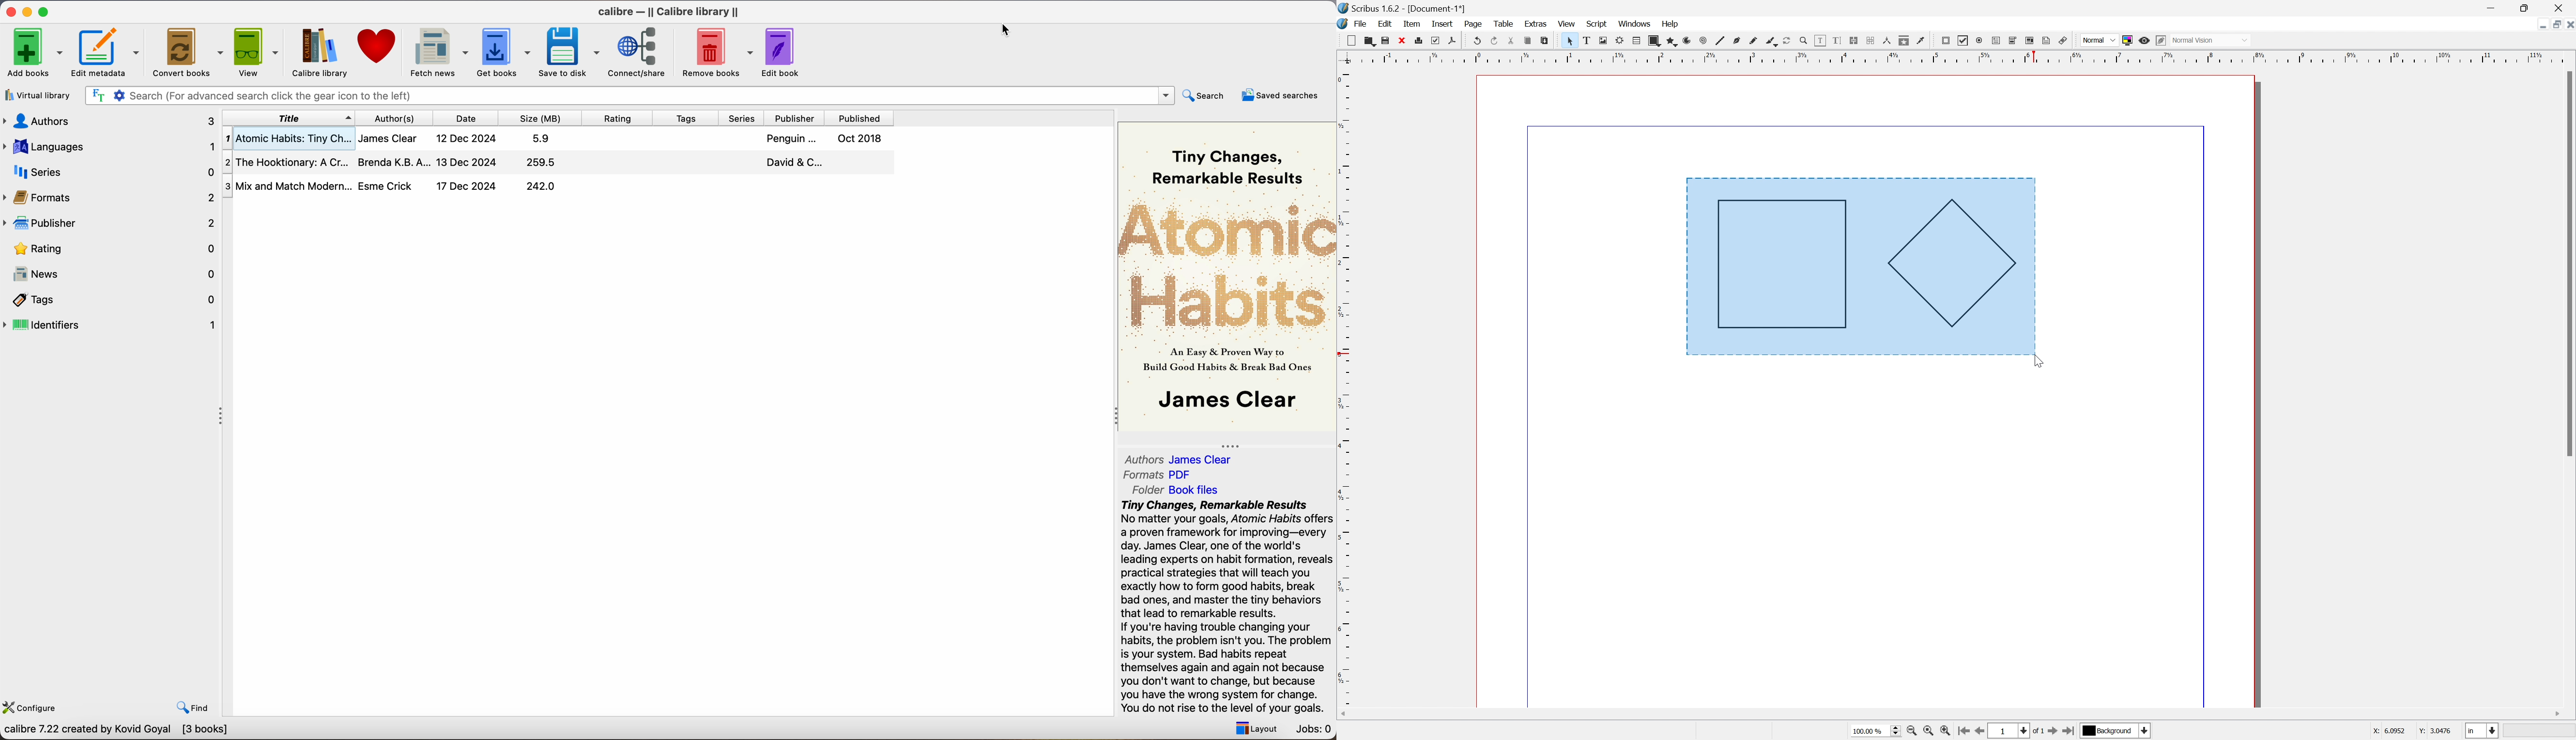  Describe the element at coordinates (1635, 41) in the screenshot. I see `table` at that location.